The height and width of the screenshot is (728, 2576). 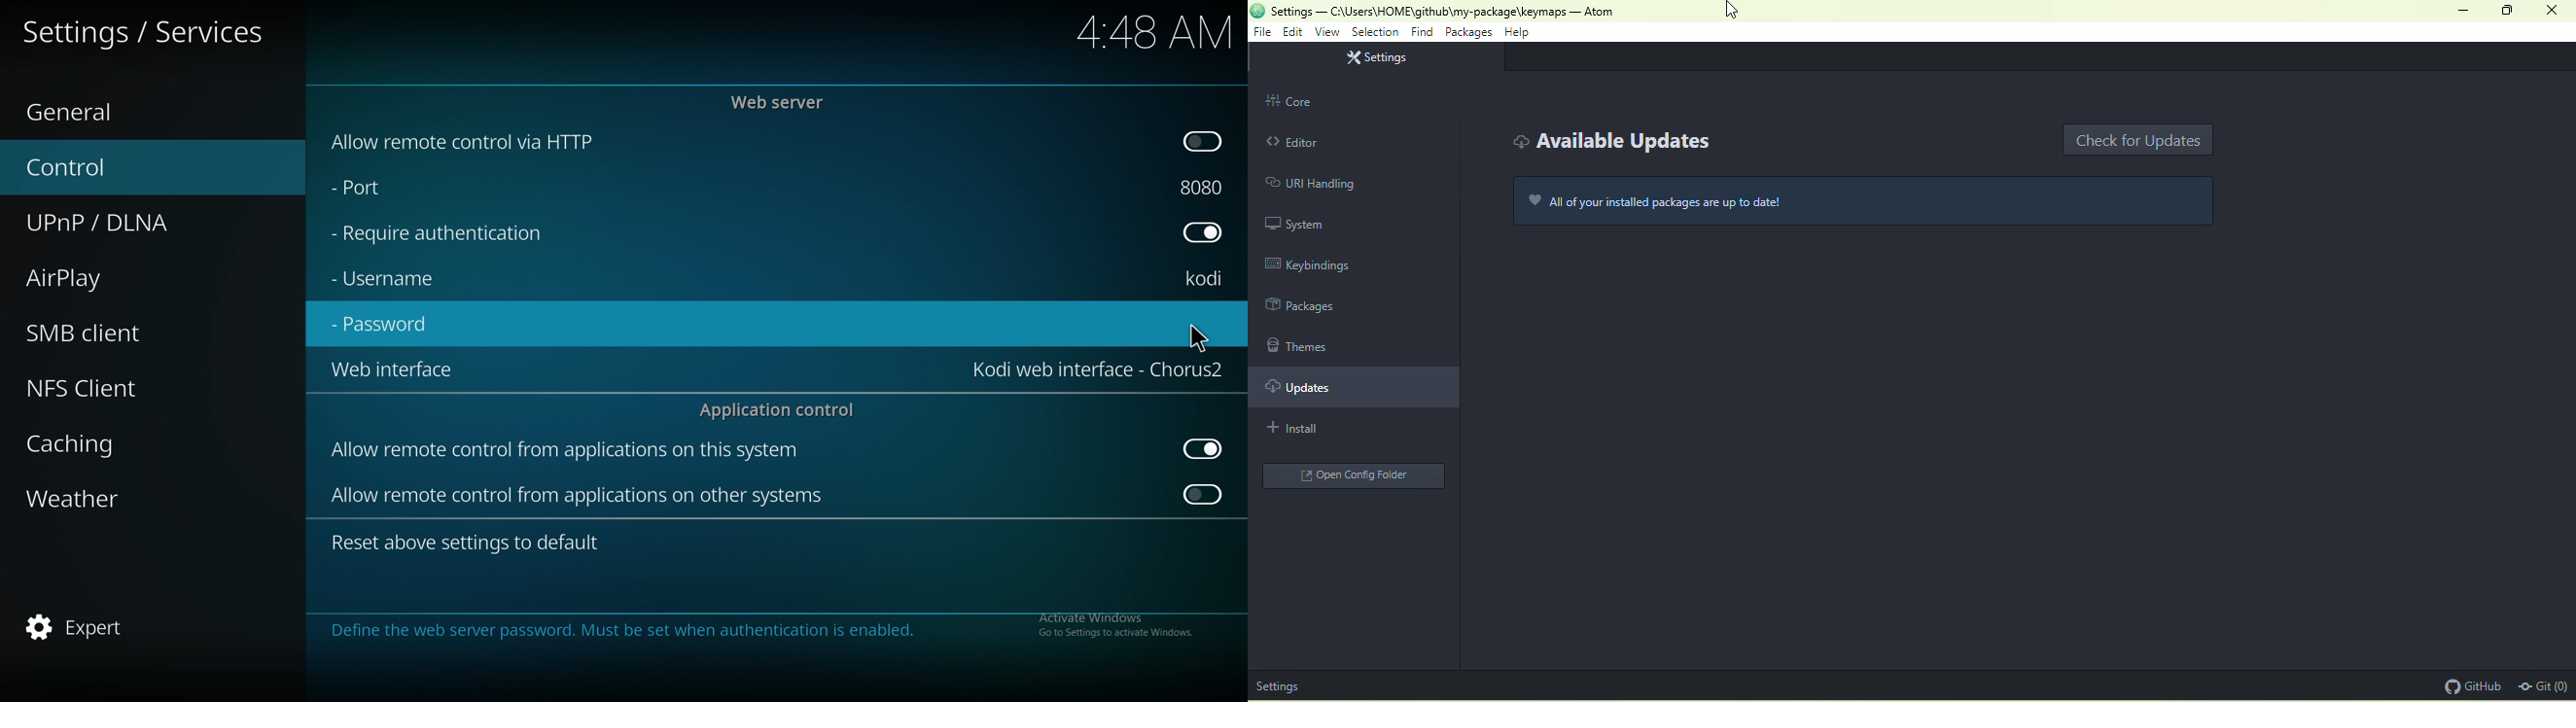 I want to click on settings, so click(x=1279, y=685).